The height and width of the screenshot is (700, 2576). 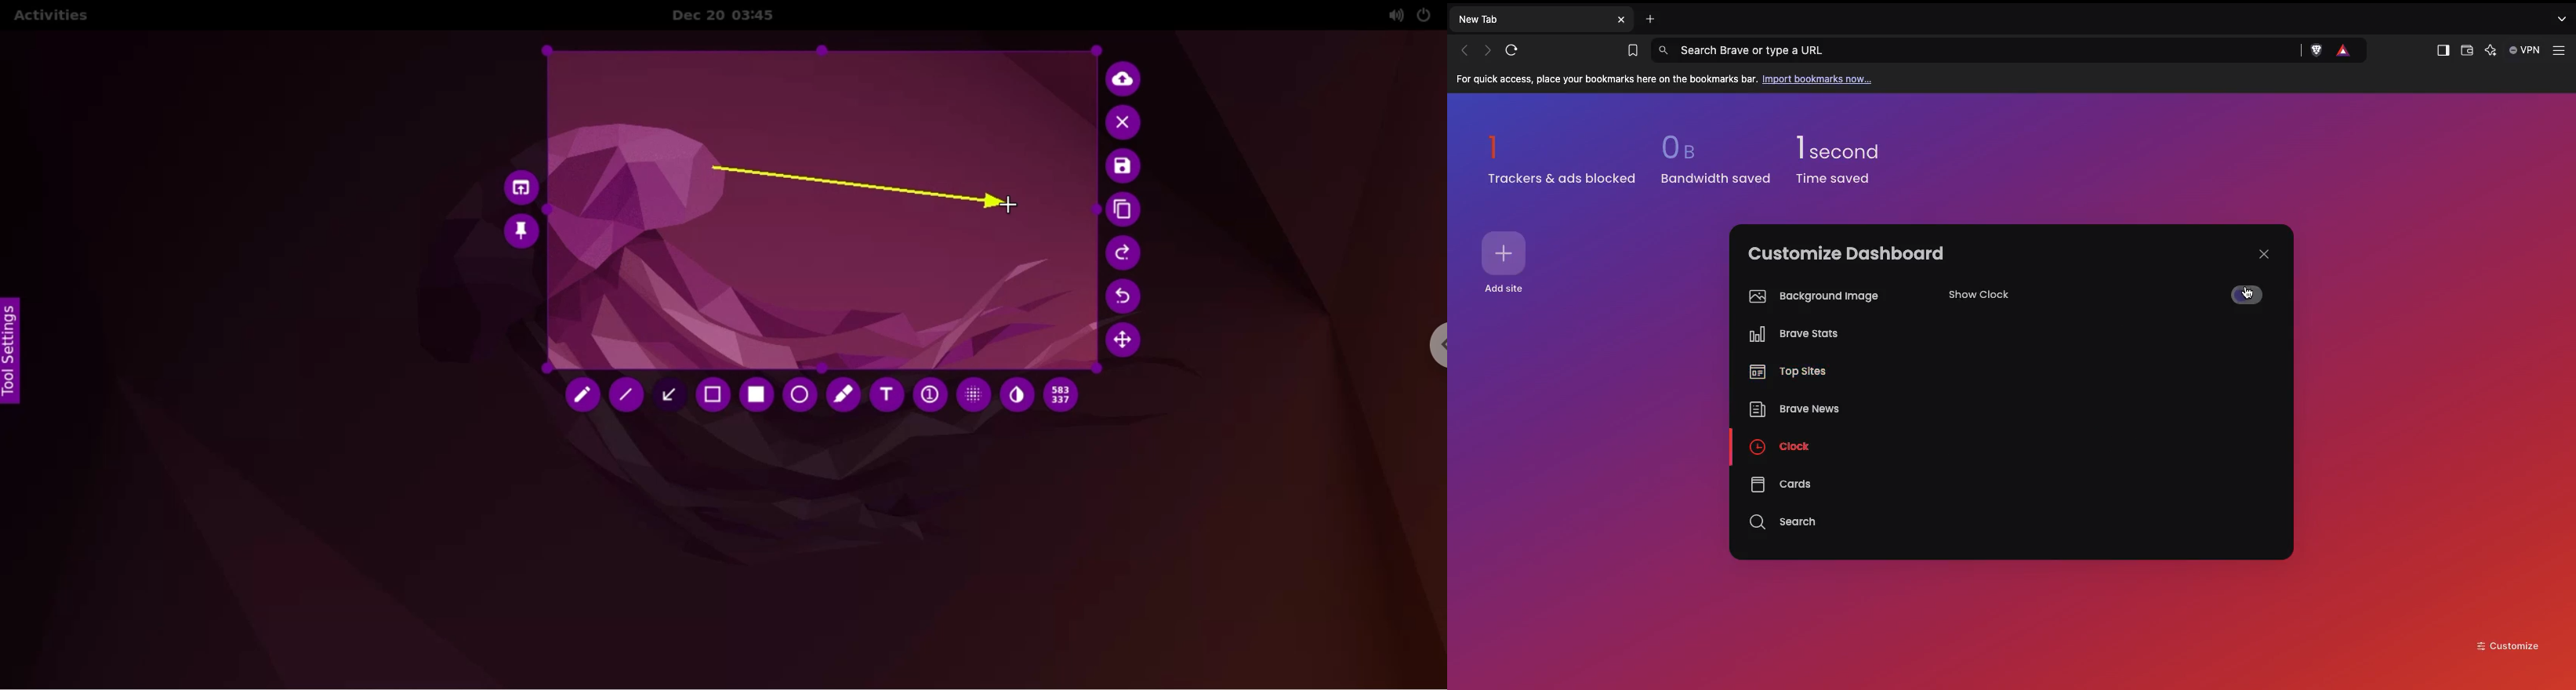 What do you see at coordinates (753, 395) in the screenshot?
I see `rectangle tool` at bounding box center [753, 395].